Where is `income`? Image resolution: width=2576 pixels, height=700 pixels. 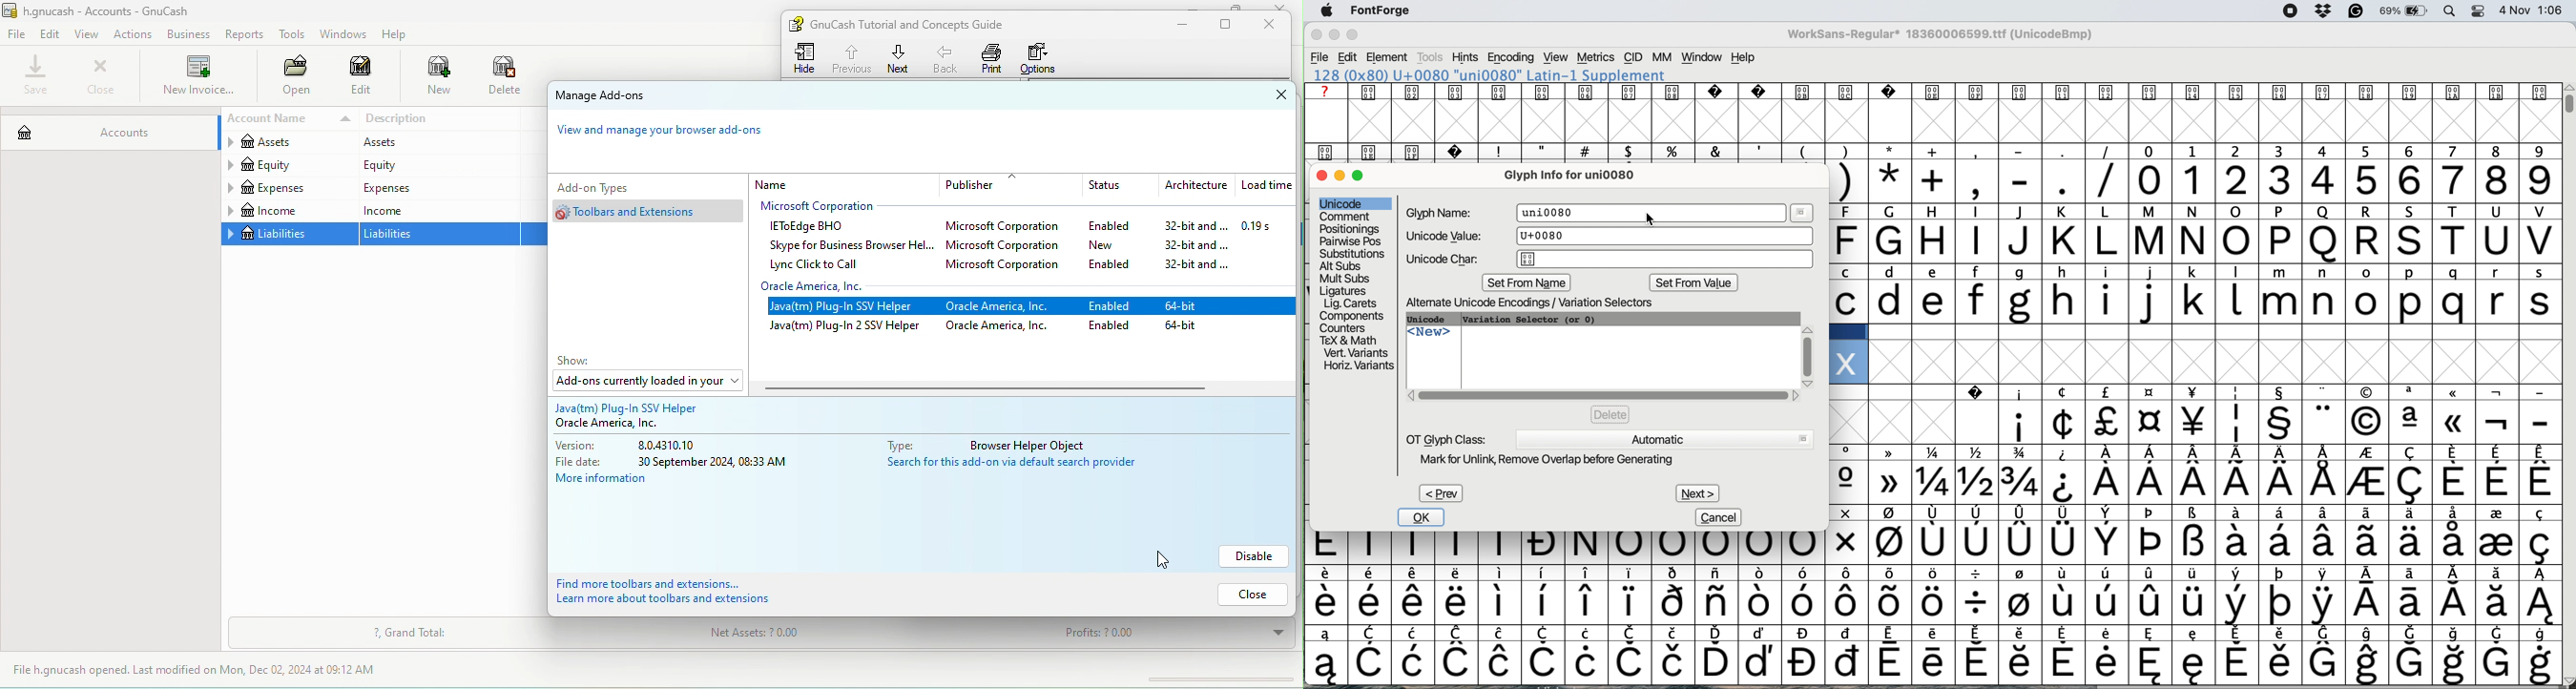
income is located at coordinates (437, 210).